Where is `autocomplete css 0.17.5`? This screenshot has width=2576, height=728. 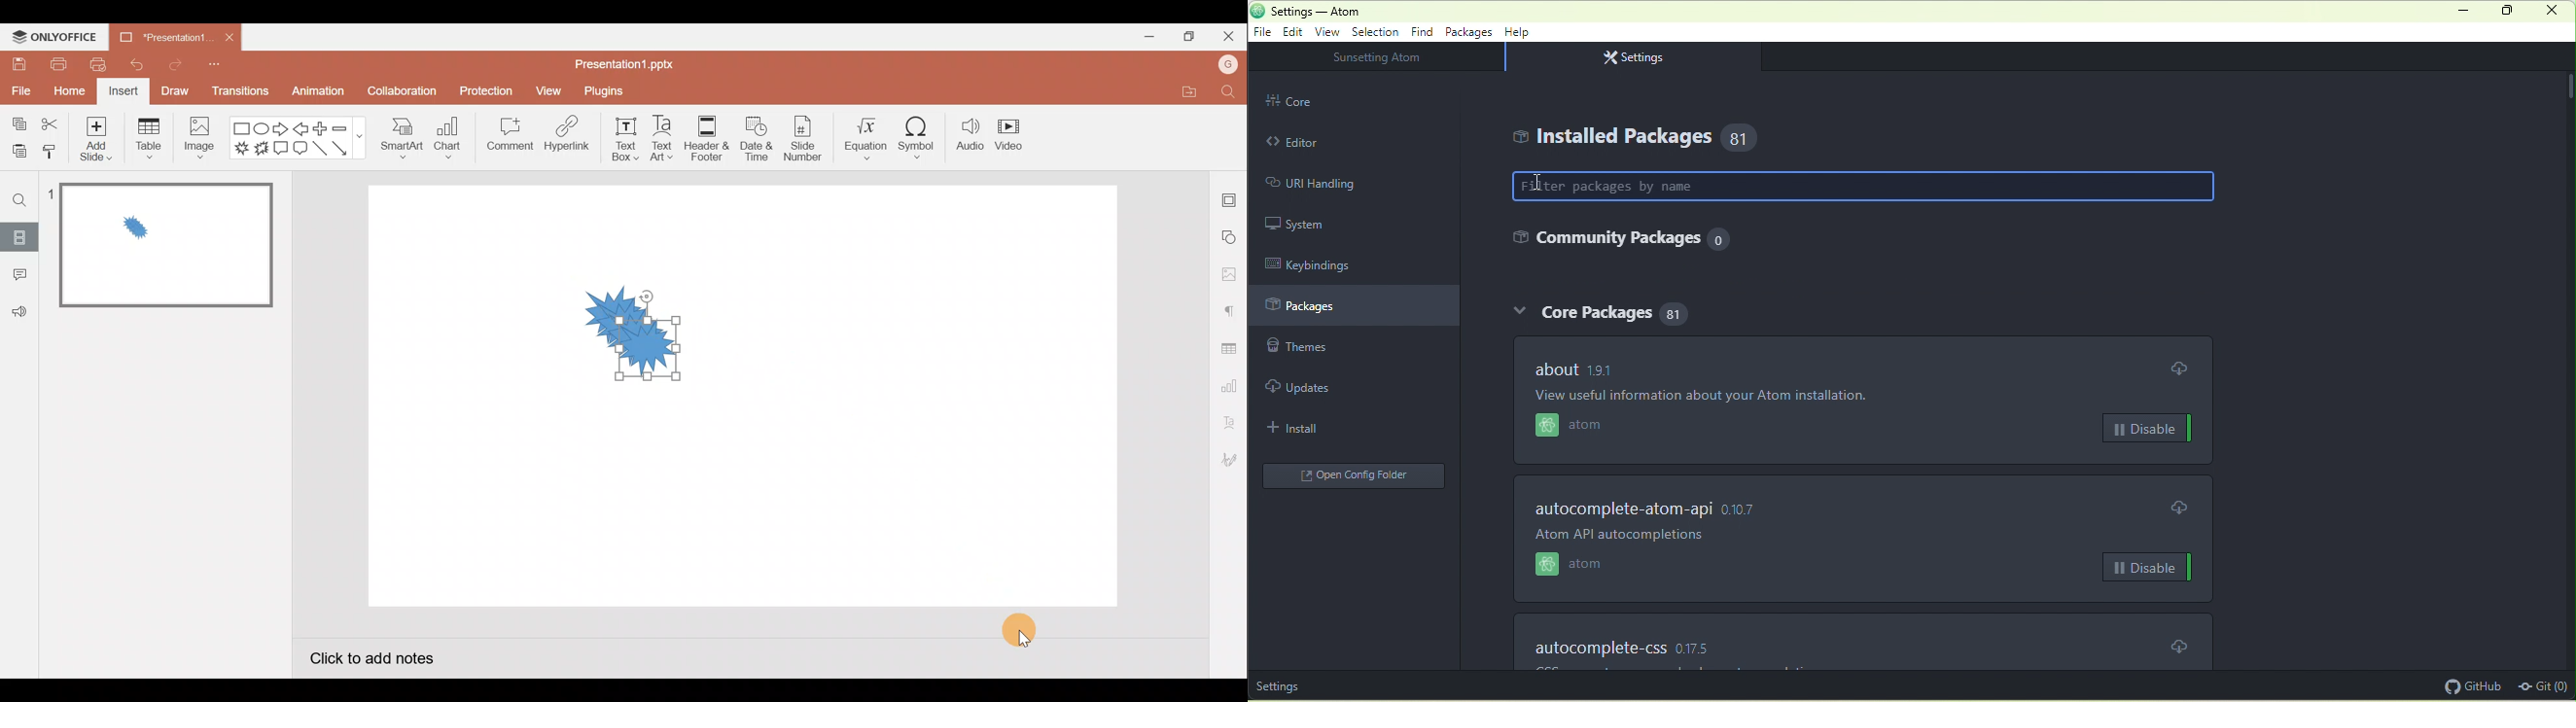
autocomplete css 0.17.5 is located at coordinates (1645, 643).